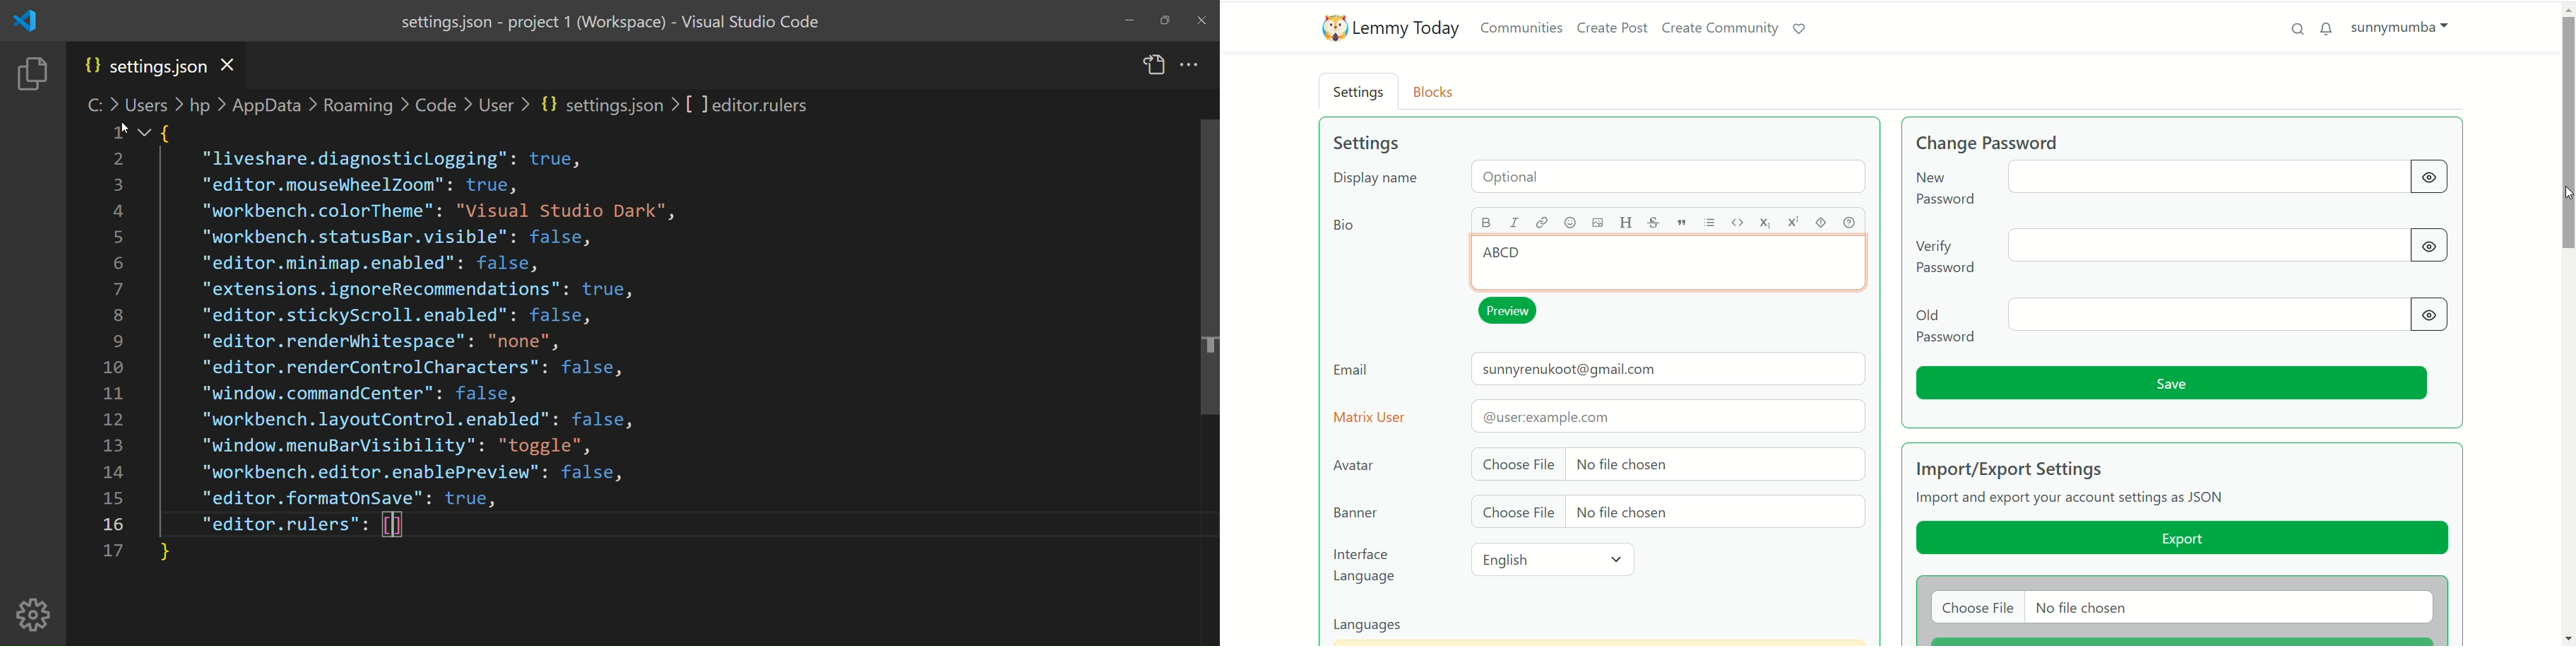 The height and width of the screenshot is (672, 2576). Describe the element at coordinates (2400, 26) in the screenshot. I see `account` at that location.